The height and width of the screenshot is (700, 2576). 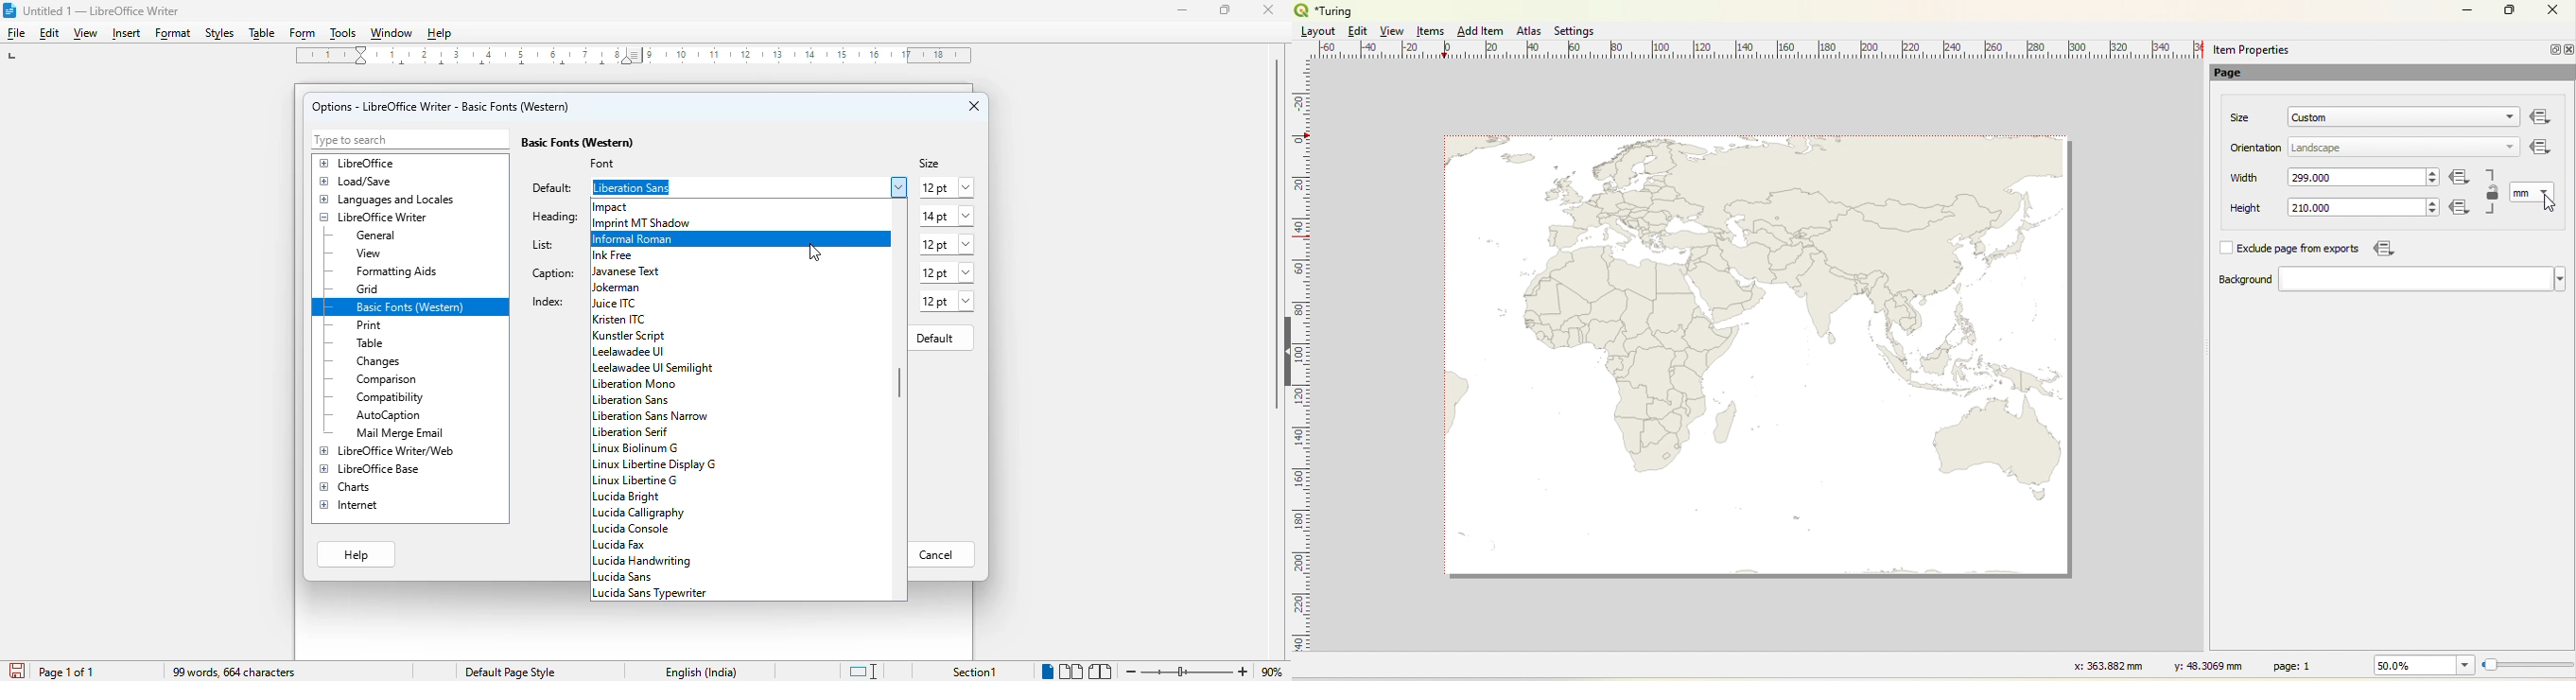 I want to click on type to search, so click(x=409, y=140).